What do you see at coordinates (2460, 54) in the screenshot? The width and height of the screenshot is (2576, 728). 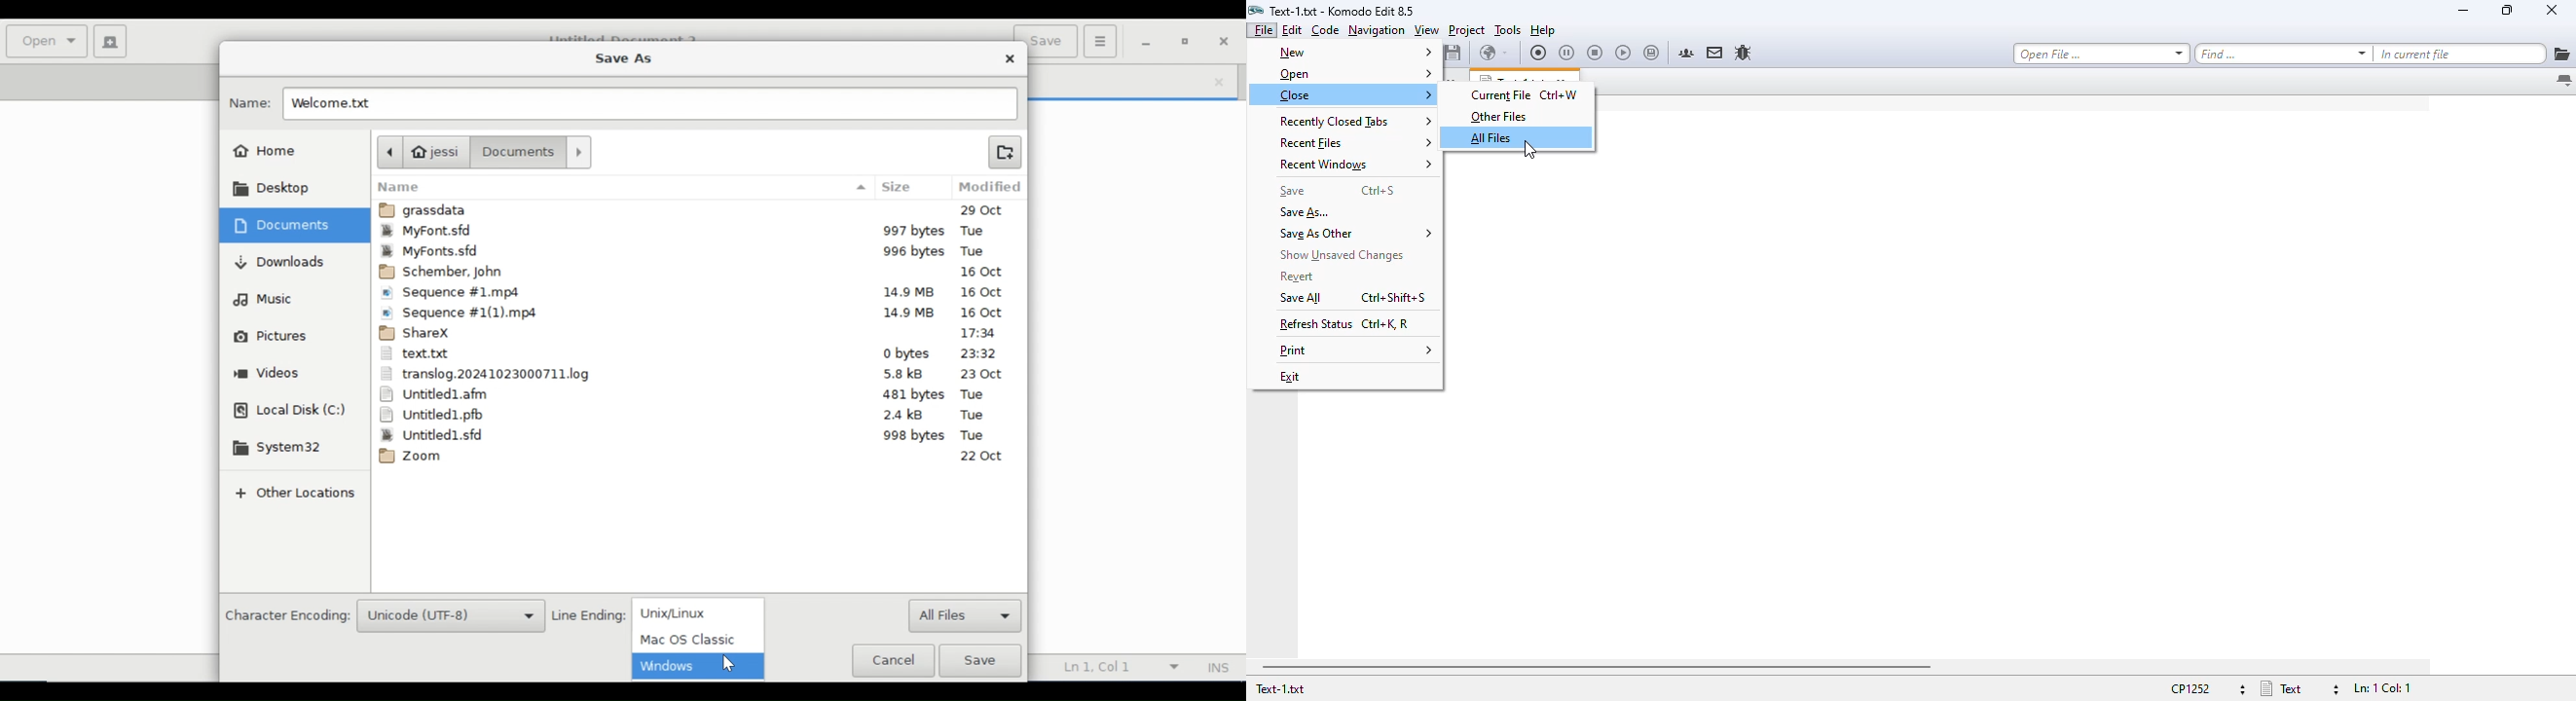 I see `in current file` at bounding box center [2460, 54].